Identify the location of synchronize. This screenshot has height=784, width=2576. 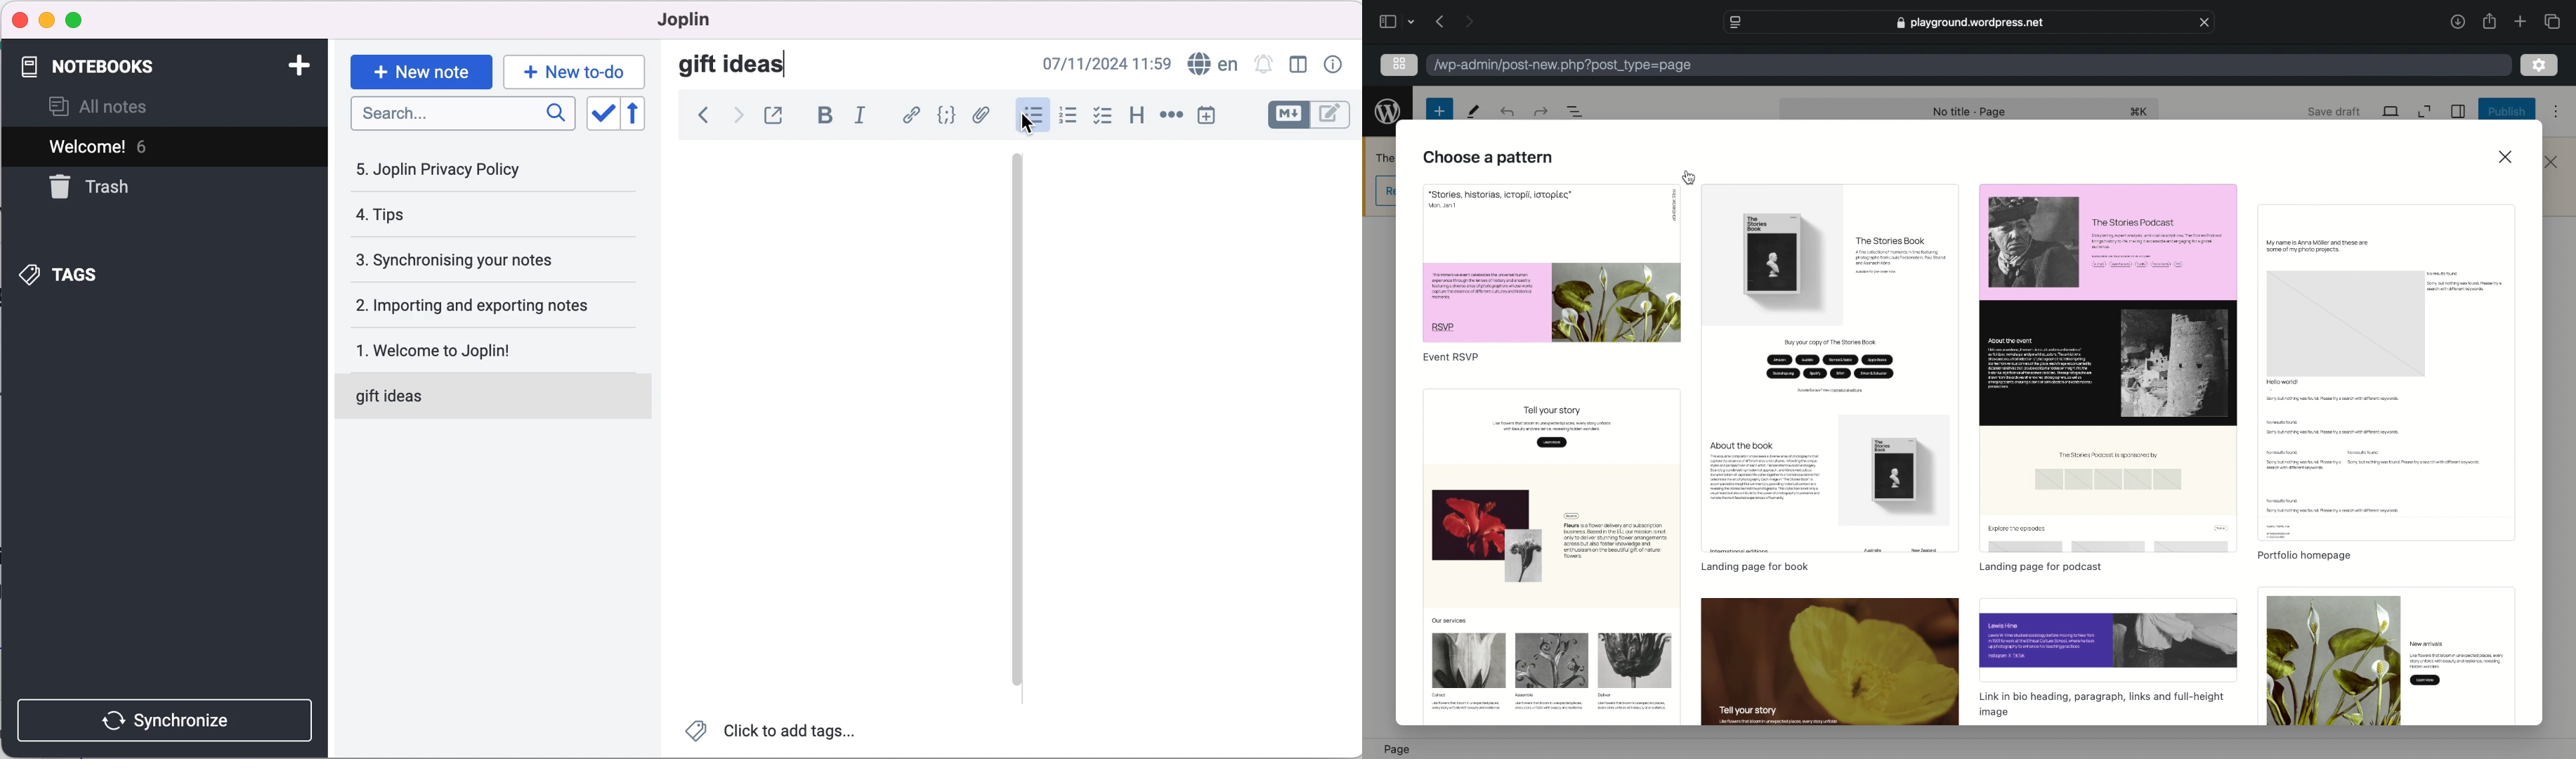
(163, 718).